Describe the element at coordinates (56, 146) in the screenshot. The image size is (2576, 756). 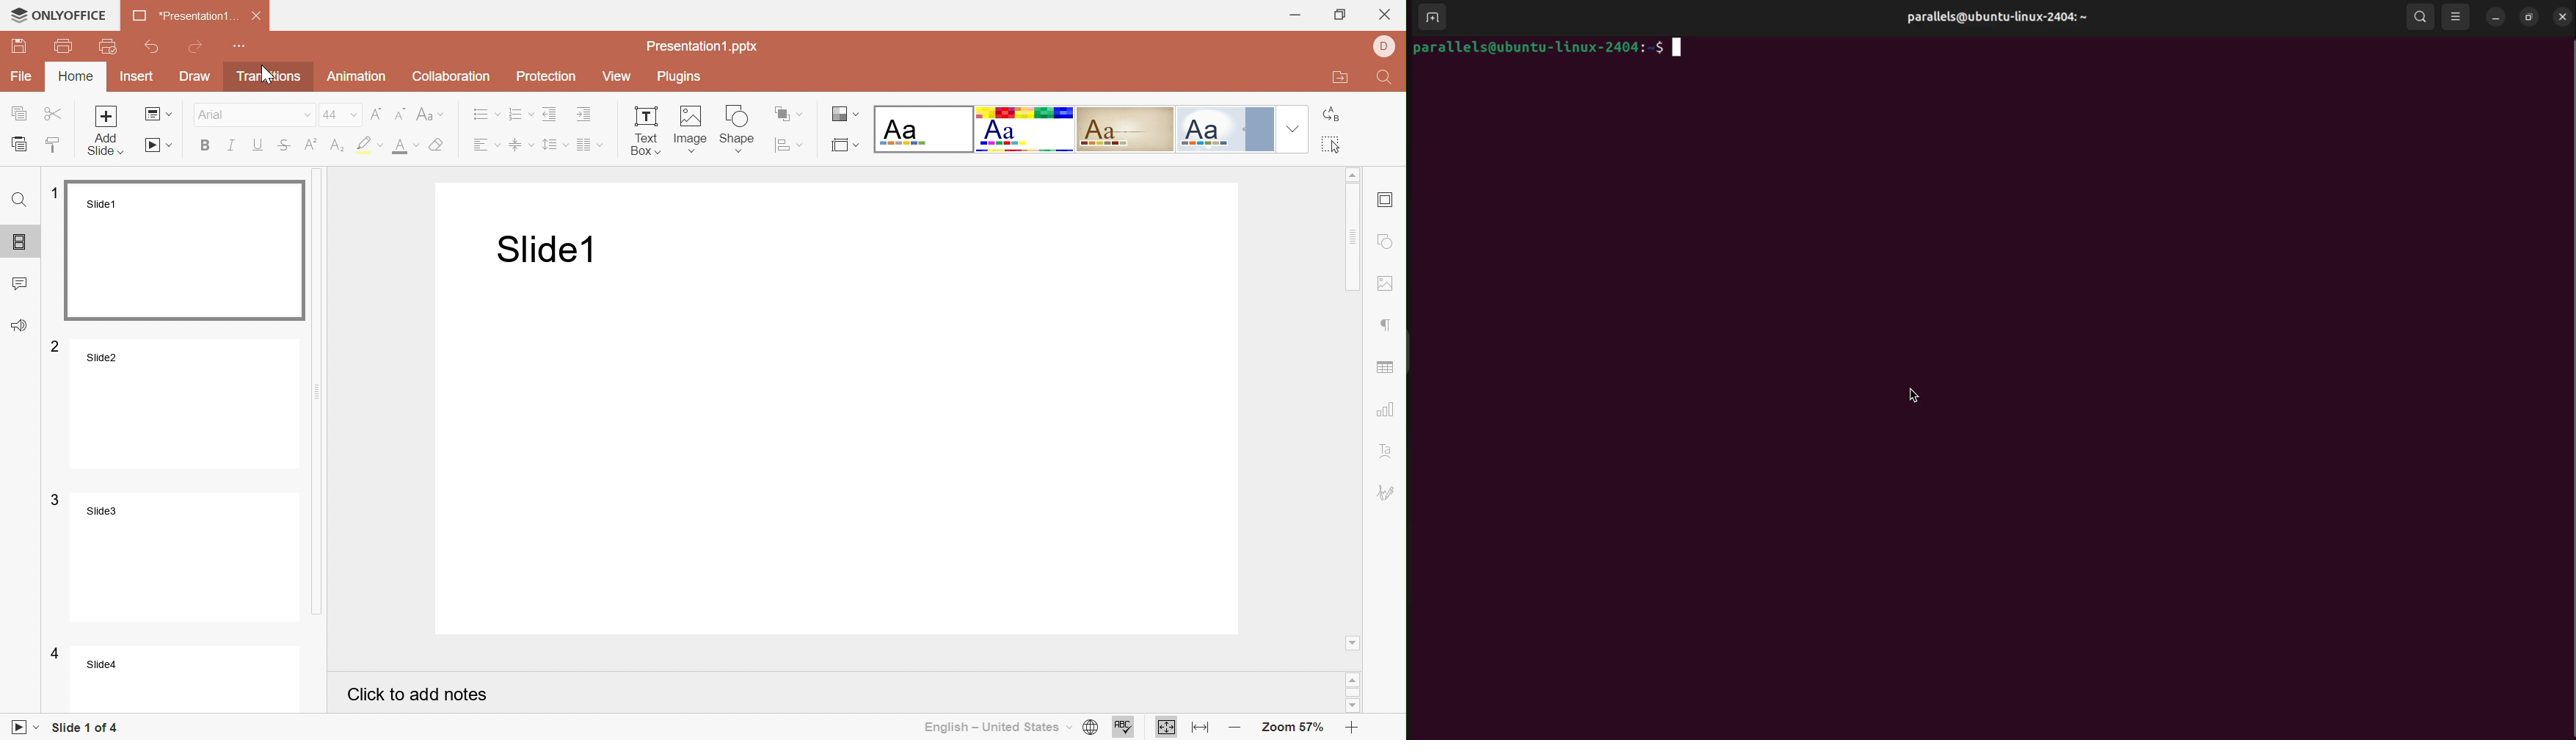
I see `Copy style` at that location.